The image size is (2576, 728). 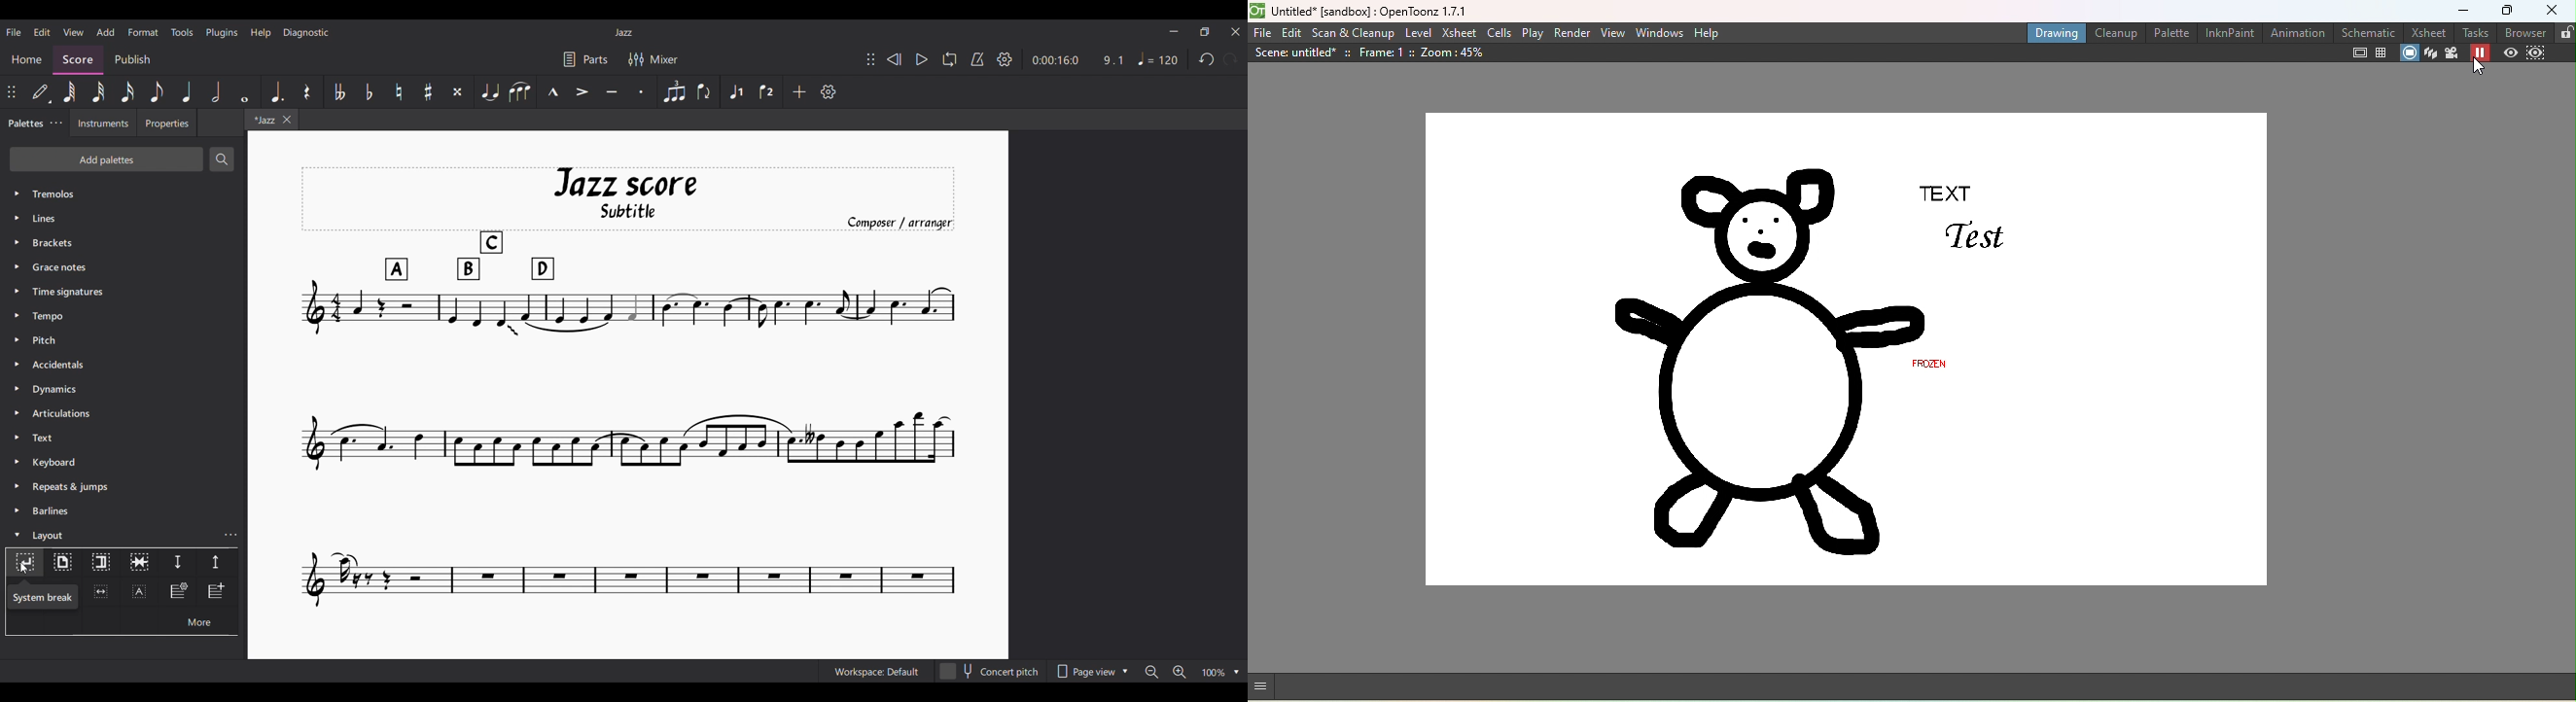 What do you see at coordinates (222, 32) in the screenshot?
I see `Plugins menu` at bounding box center [222, 32].